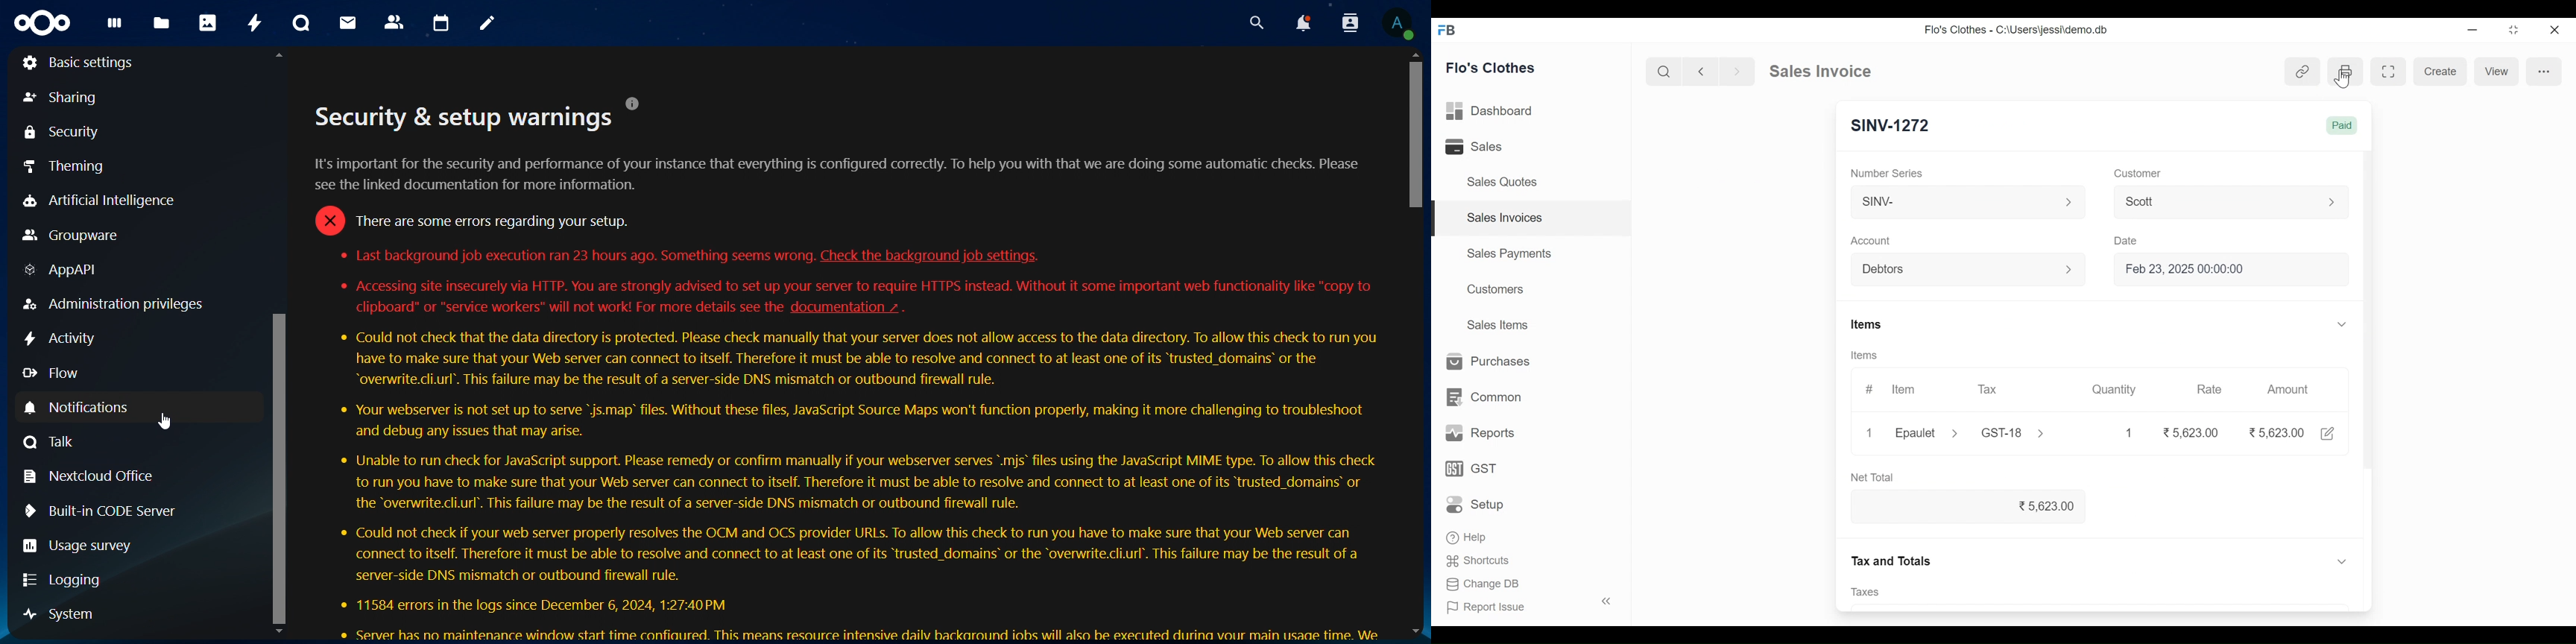 Image resolution: width=2576 pixels, height=644 pixels. I want to click on more, so click(2543, 72).